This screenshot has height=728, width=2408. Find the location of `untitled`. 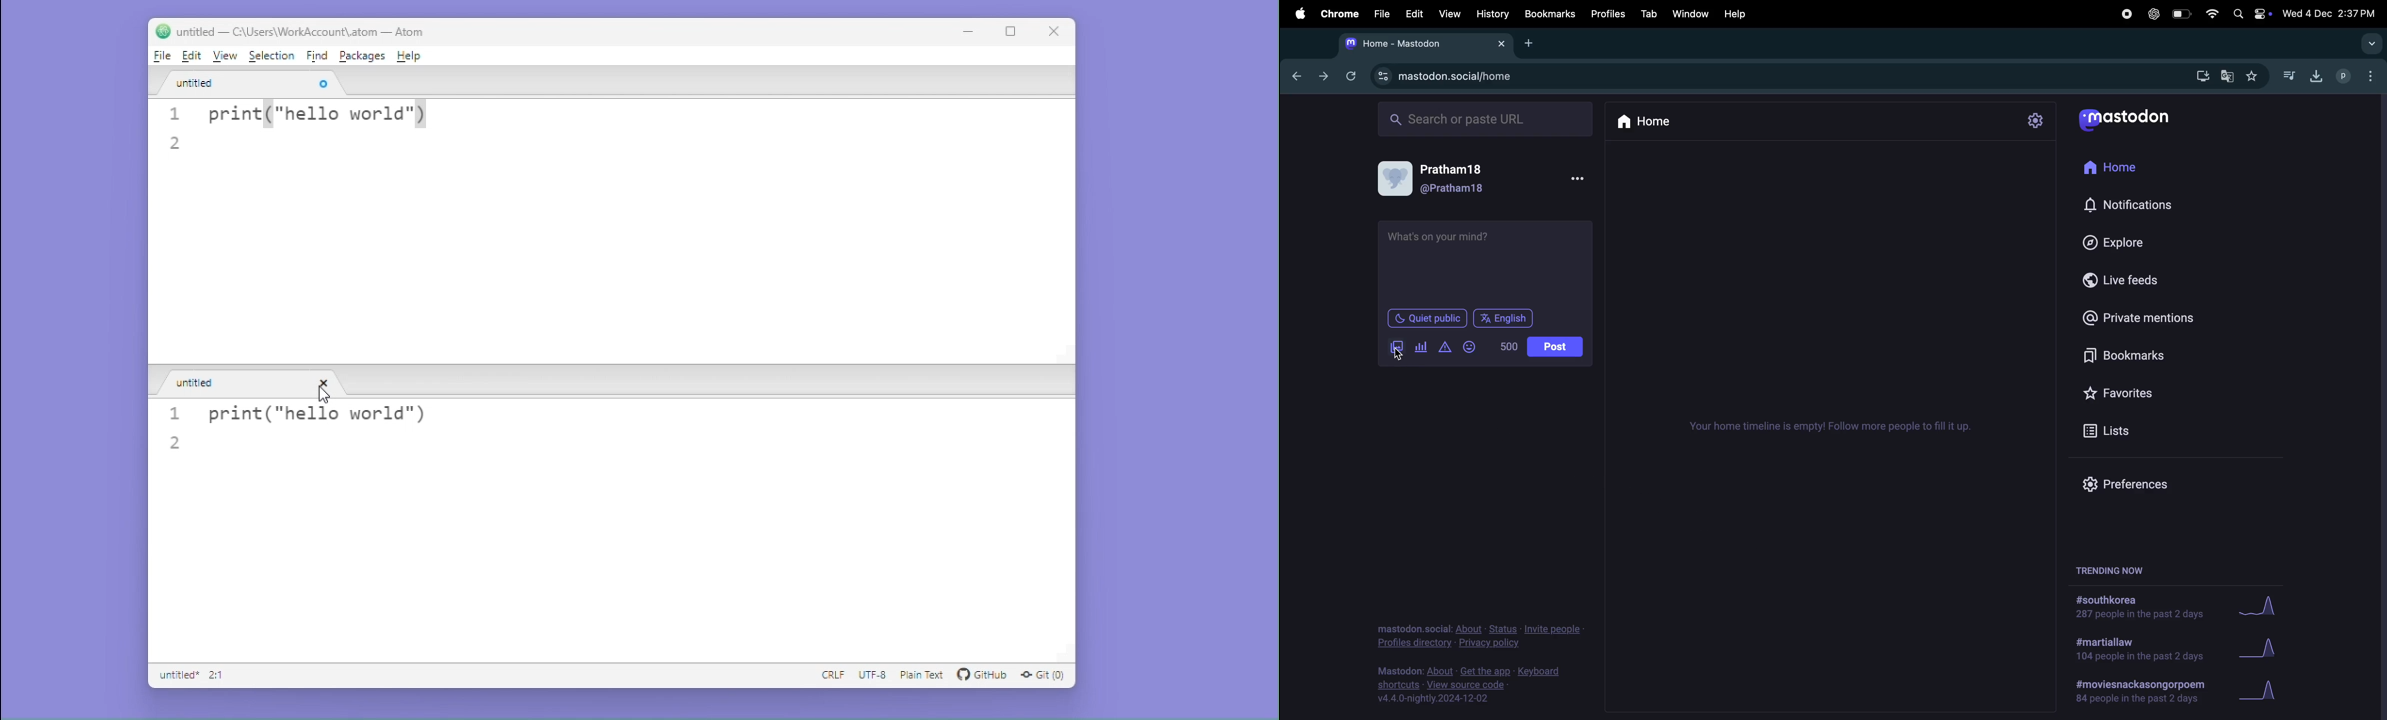

untitled is located at coordinates (256, 83).